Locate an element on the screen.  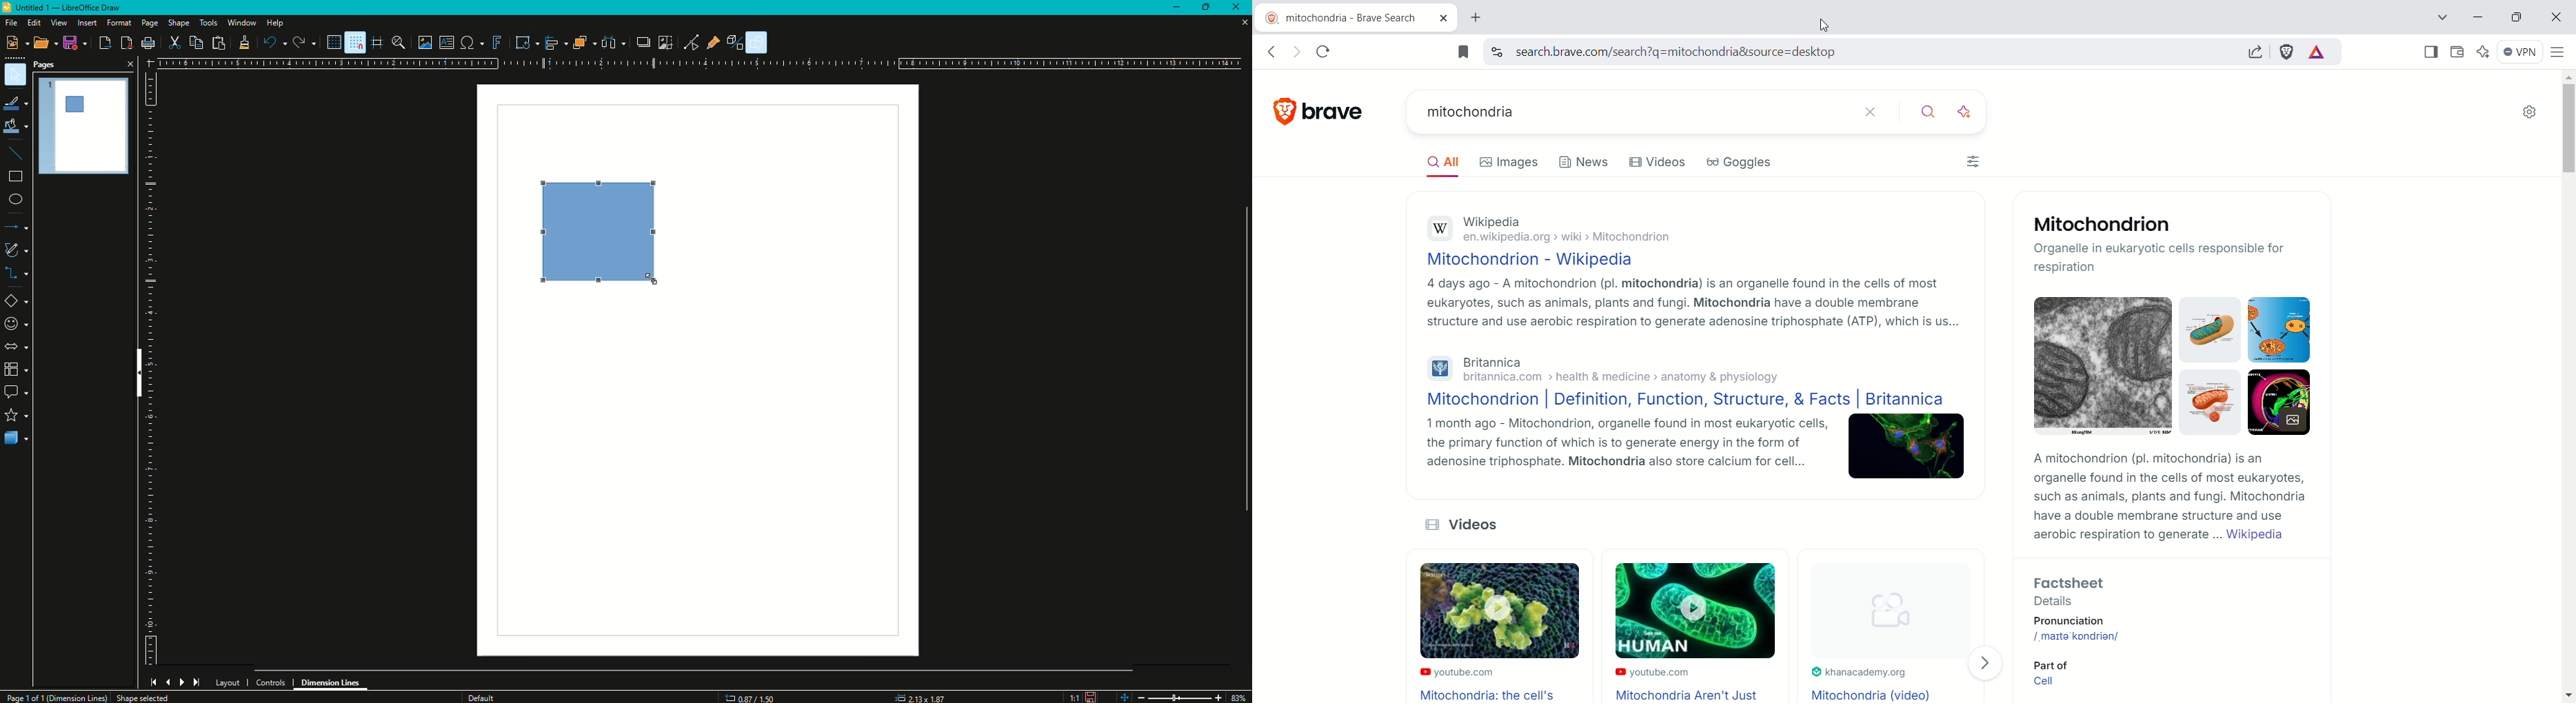
Align Objects is located at coordinates (553, 43).